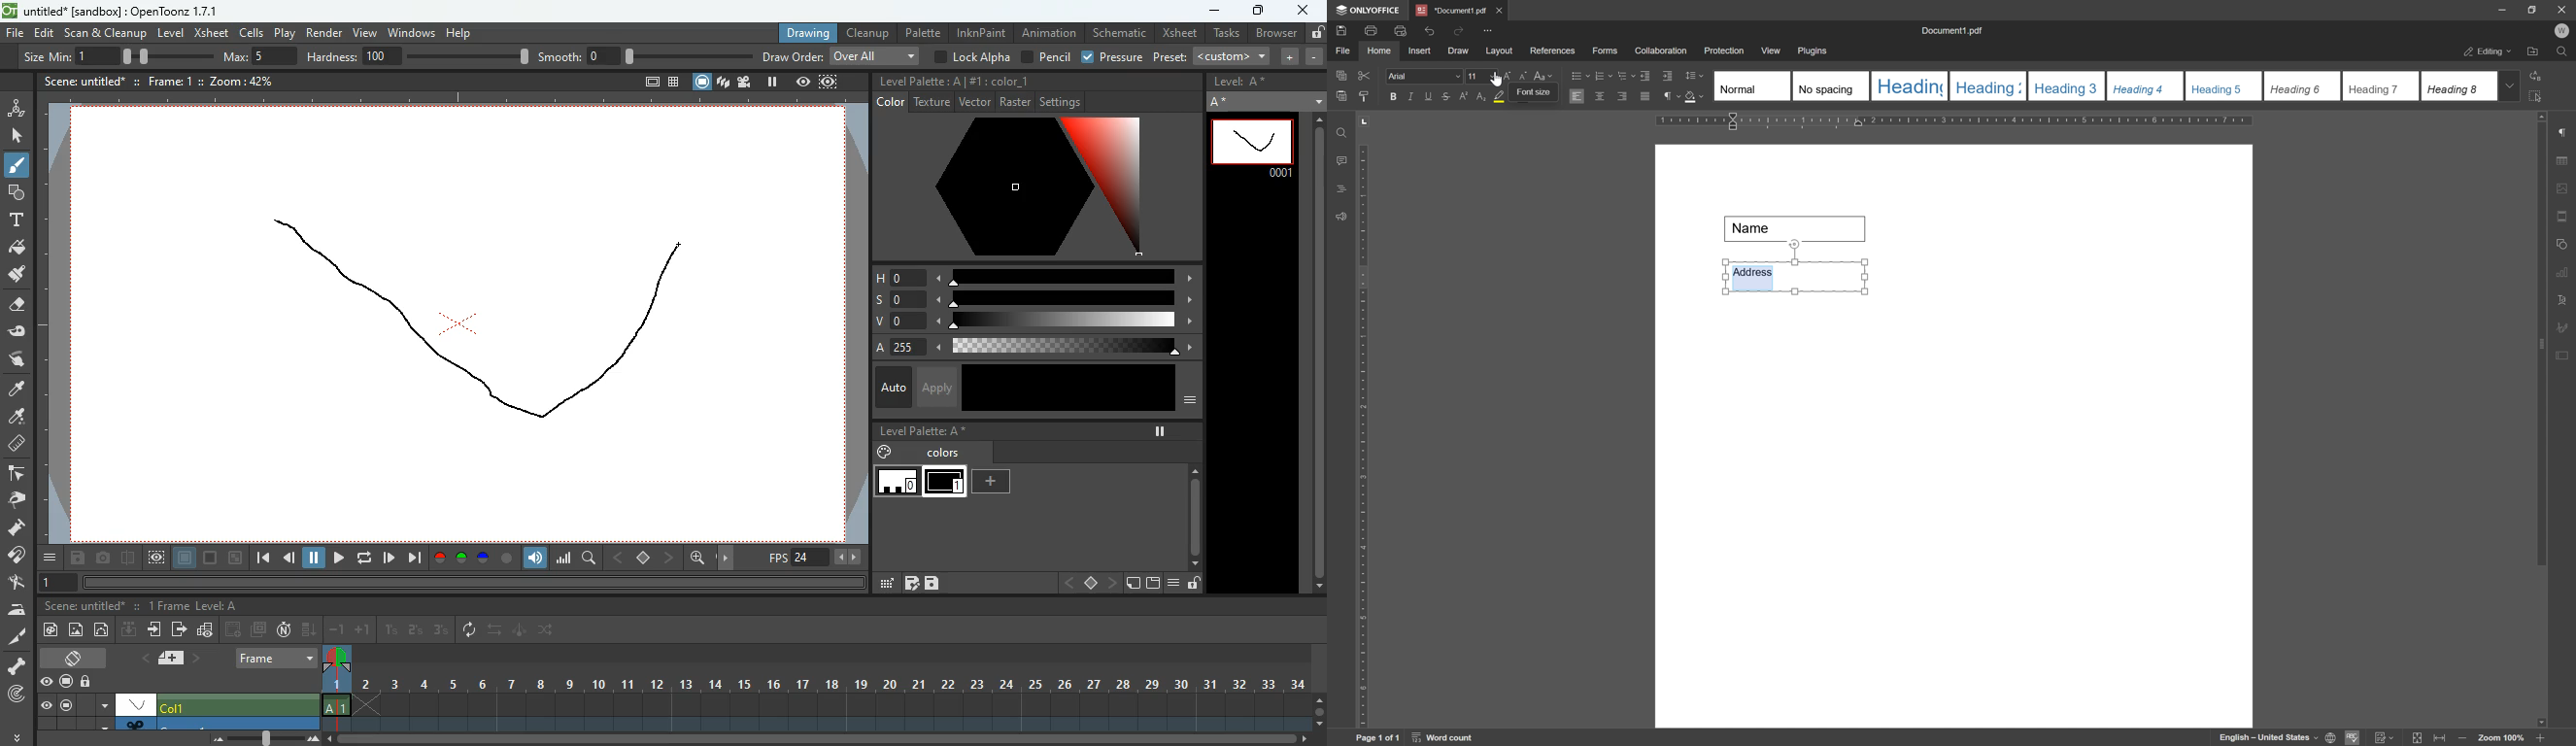 The height and width of the screenshot is (756, 2576). What do you see at coordinates (1545, 75) in the screenshot?
I see `change case` at bounding box center [1545, 75].